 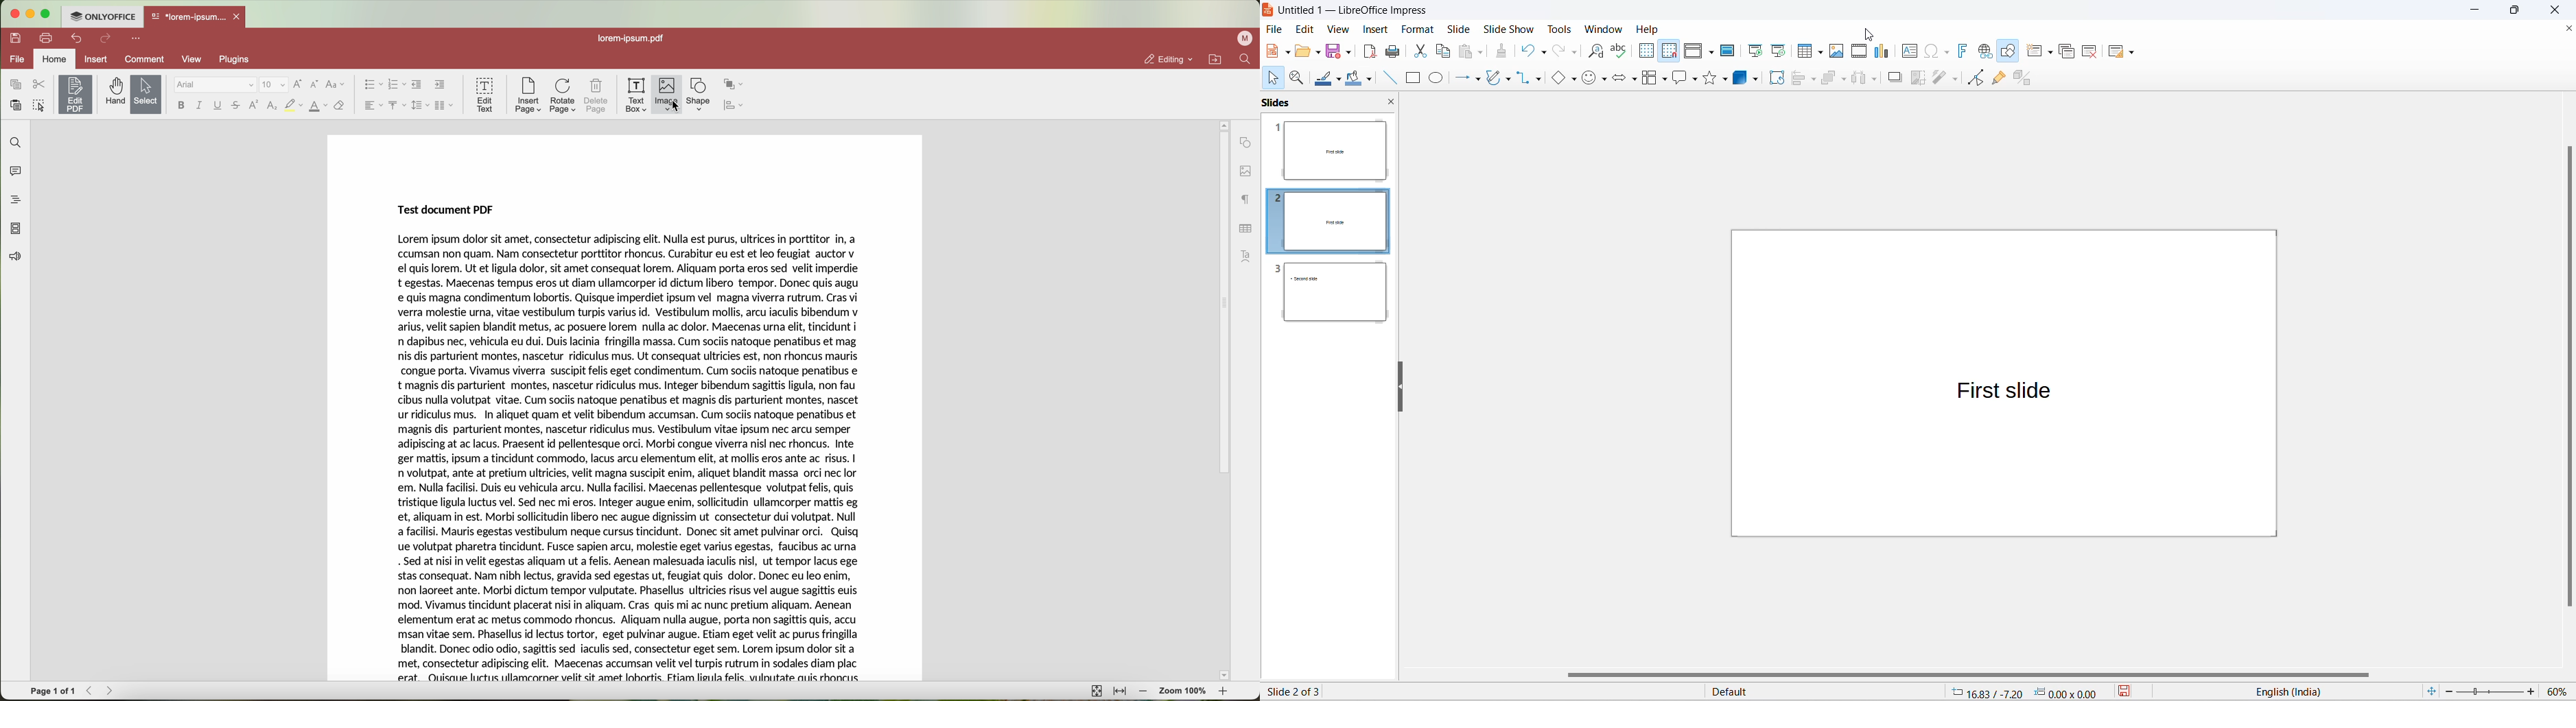 I want to click on vertical align, so click(x=397, y=105).